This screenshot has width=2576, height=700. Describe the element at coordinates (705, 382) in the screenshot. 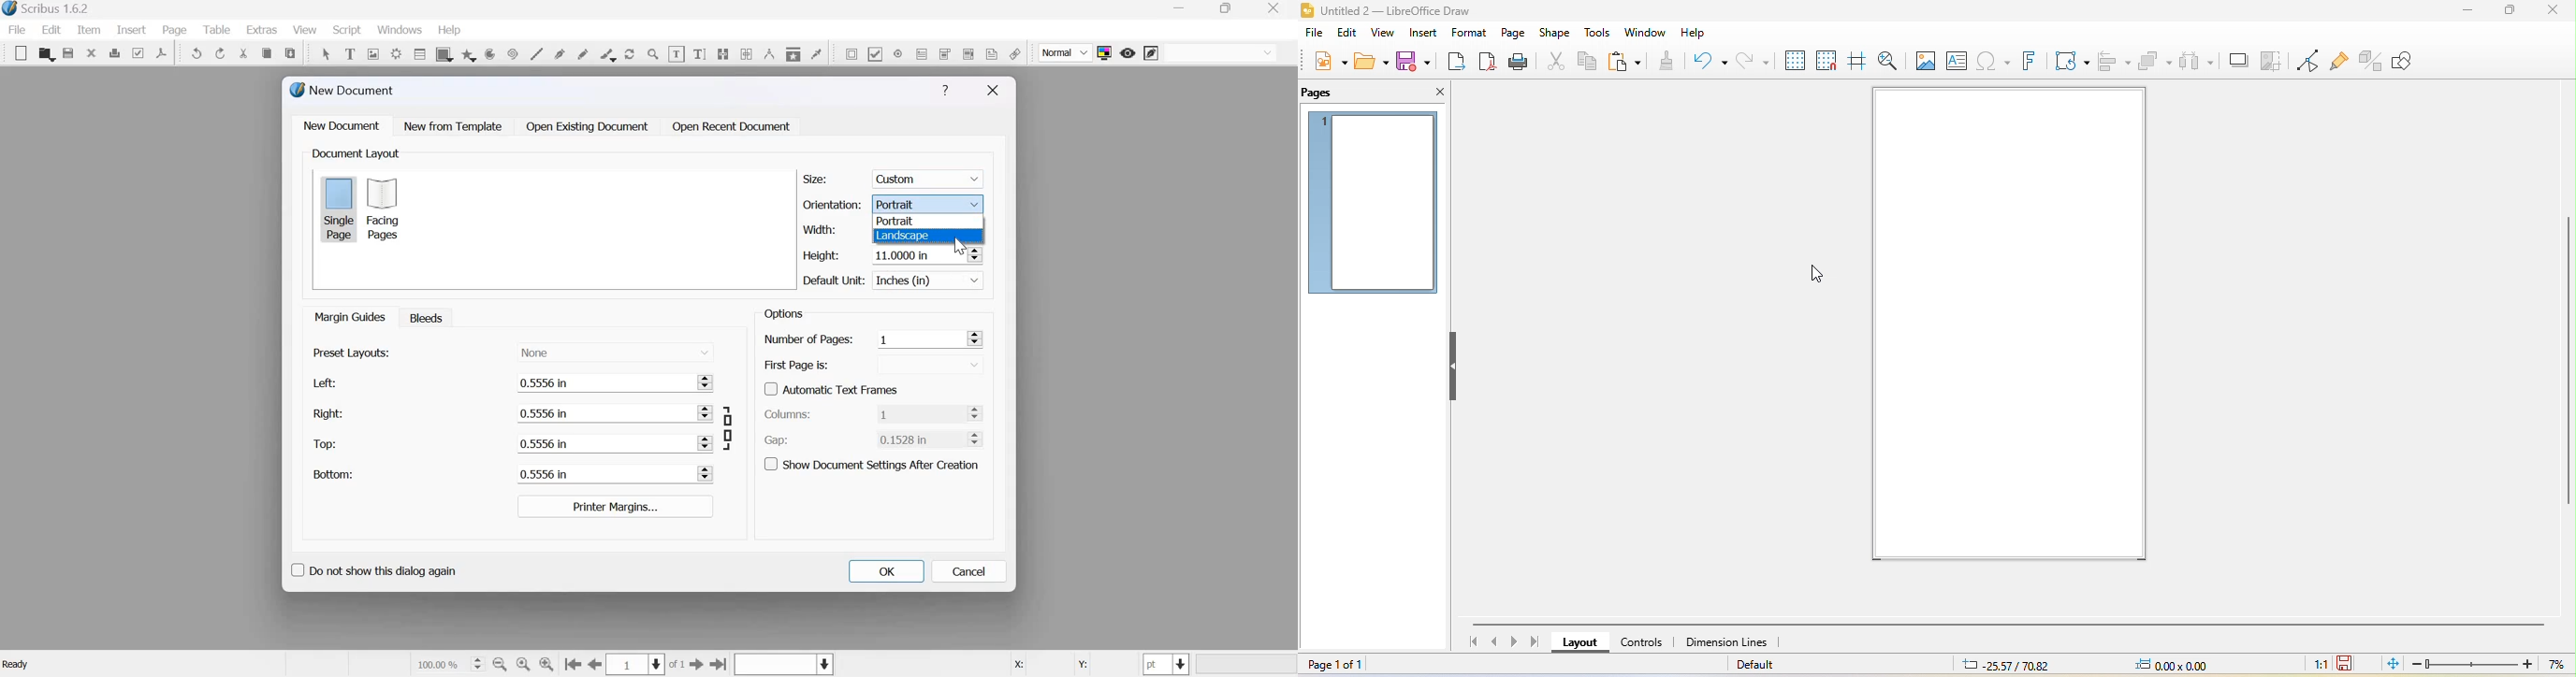

I see `Increase and Decrease` at that location.